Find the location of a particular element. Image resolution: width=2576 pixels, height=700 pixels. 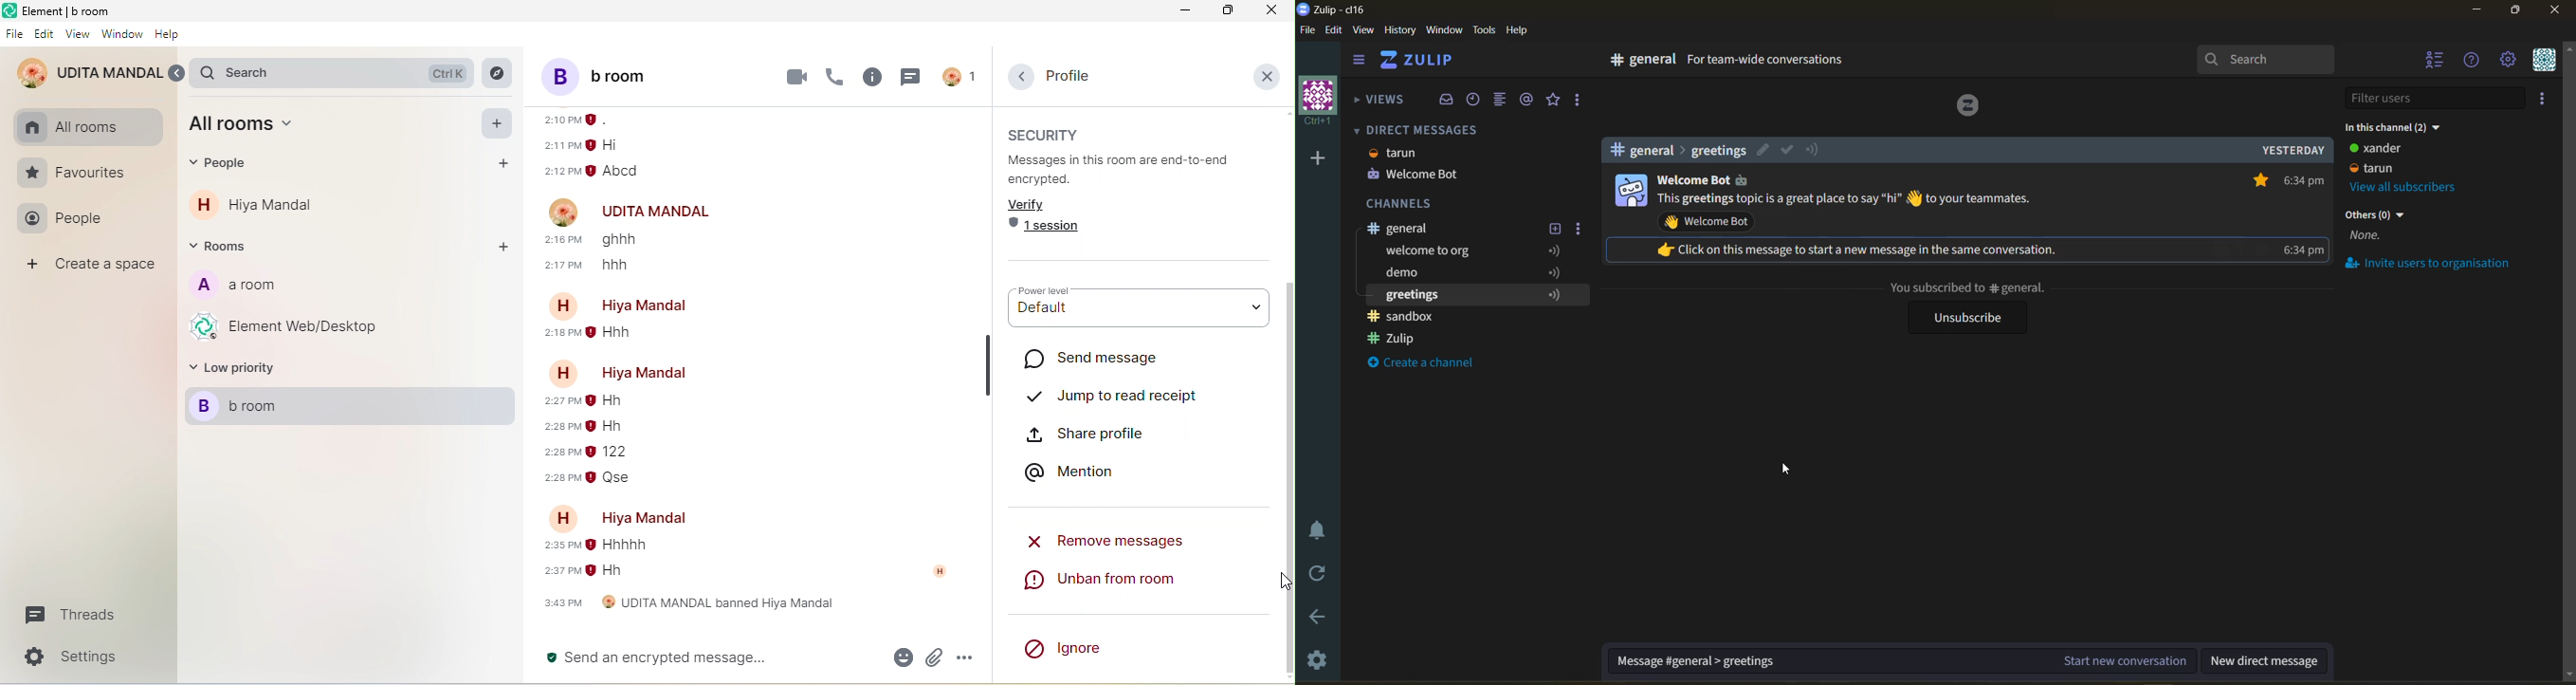

combined feed is located at coordinates (1500, 99).